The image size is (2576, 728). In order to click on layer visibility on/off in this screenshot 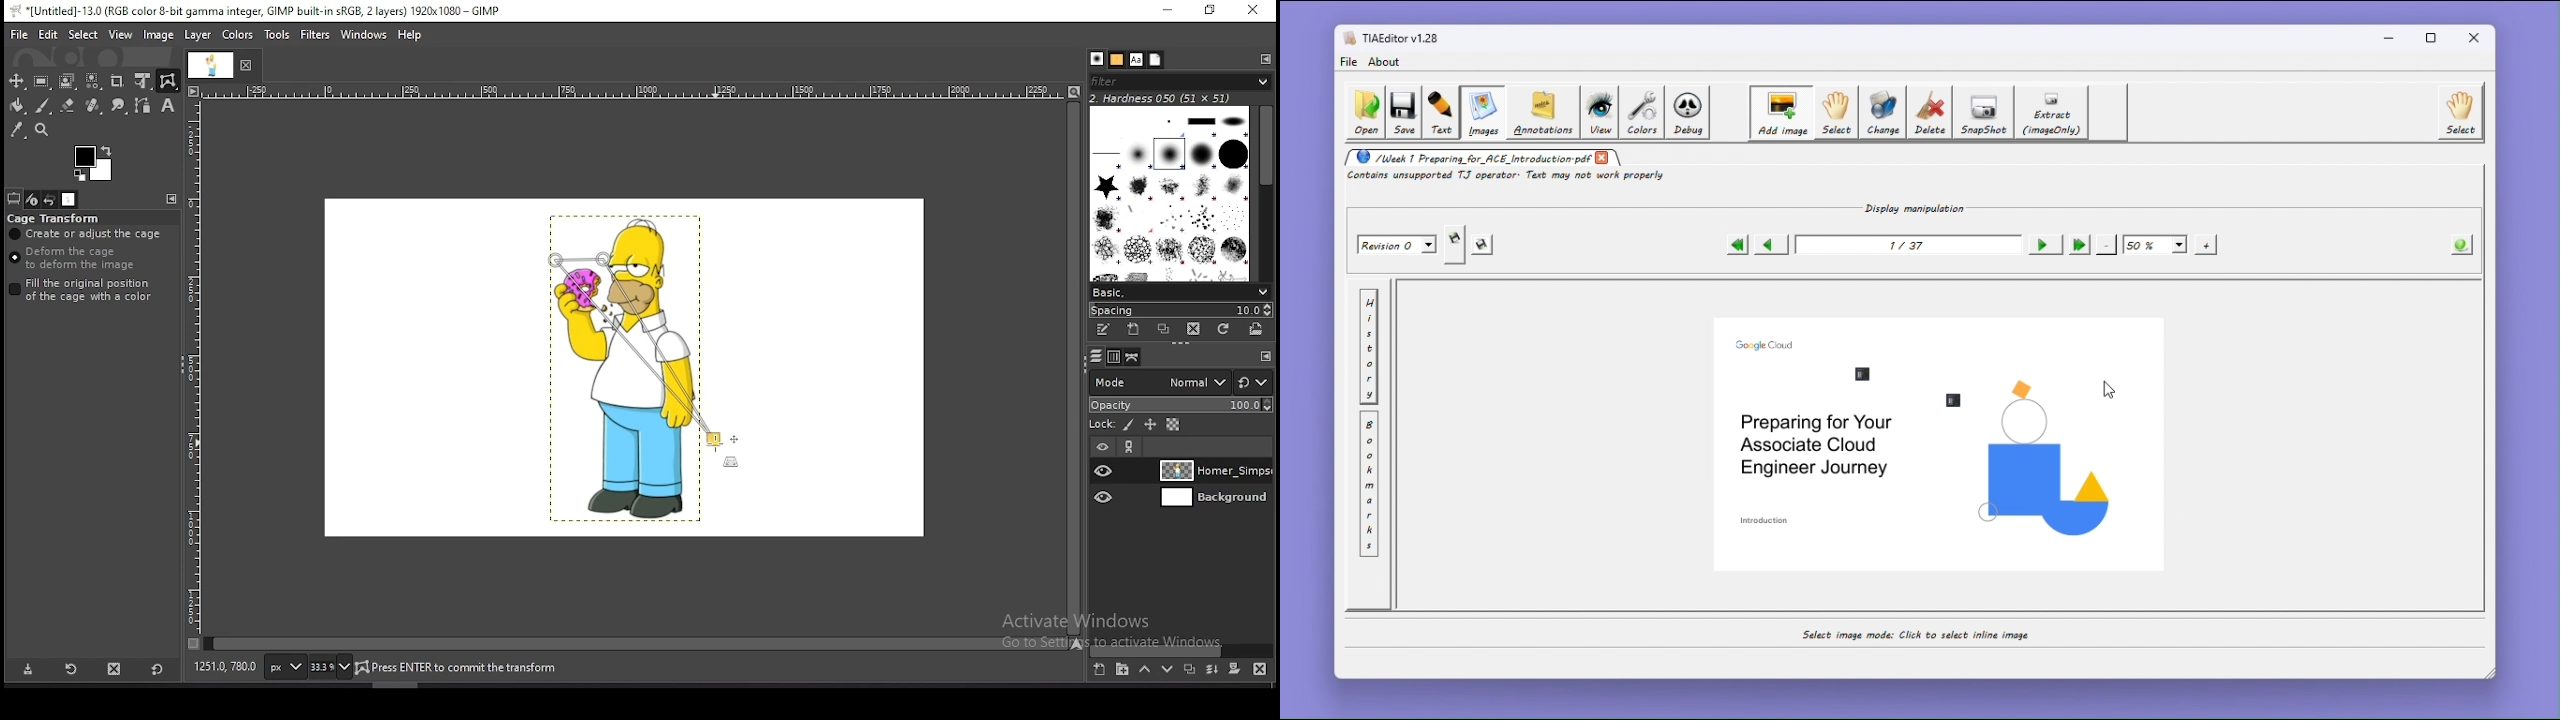, I will do `click(1105, 471)`.